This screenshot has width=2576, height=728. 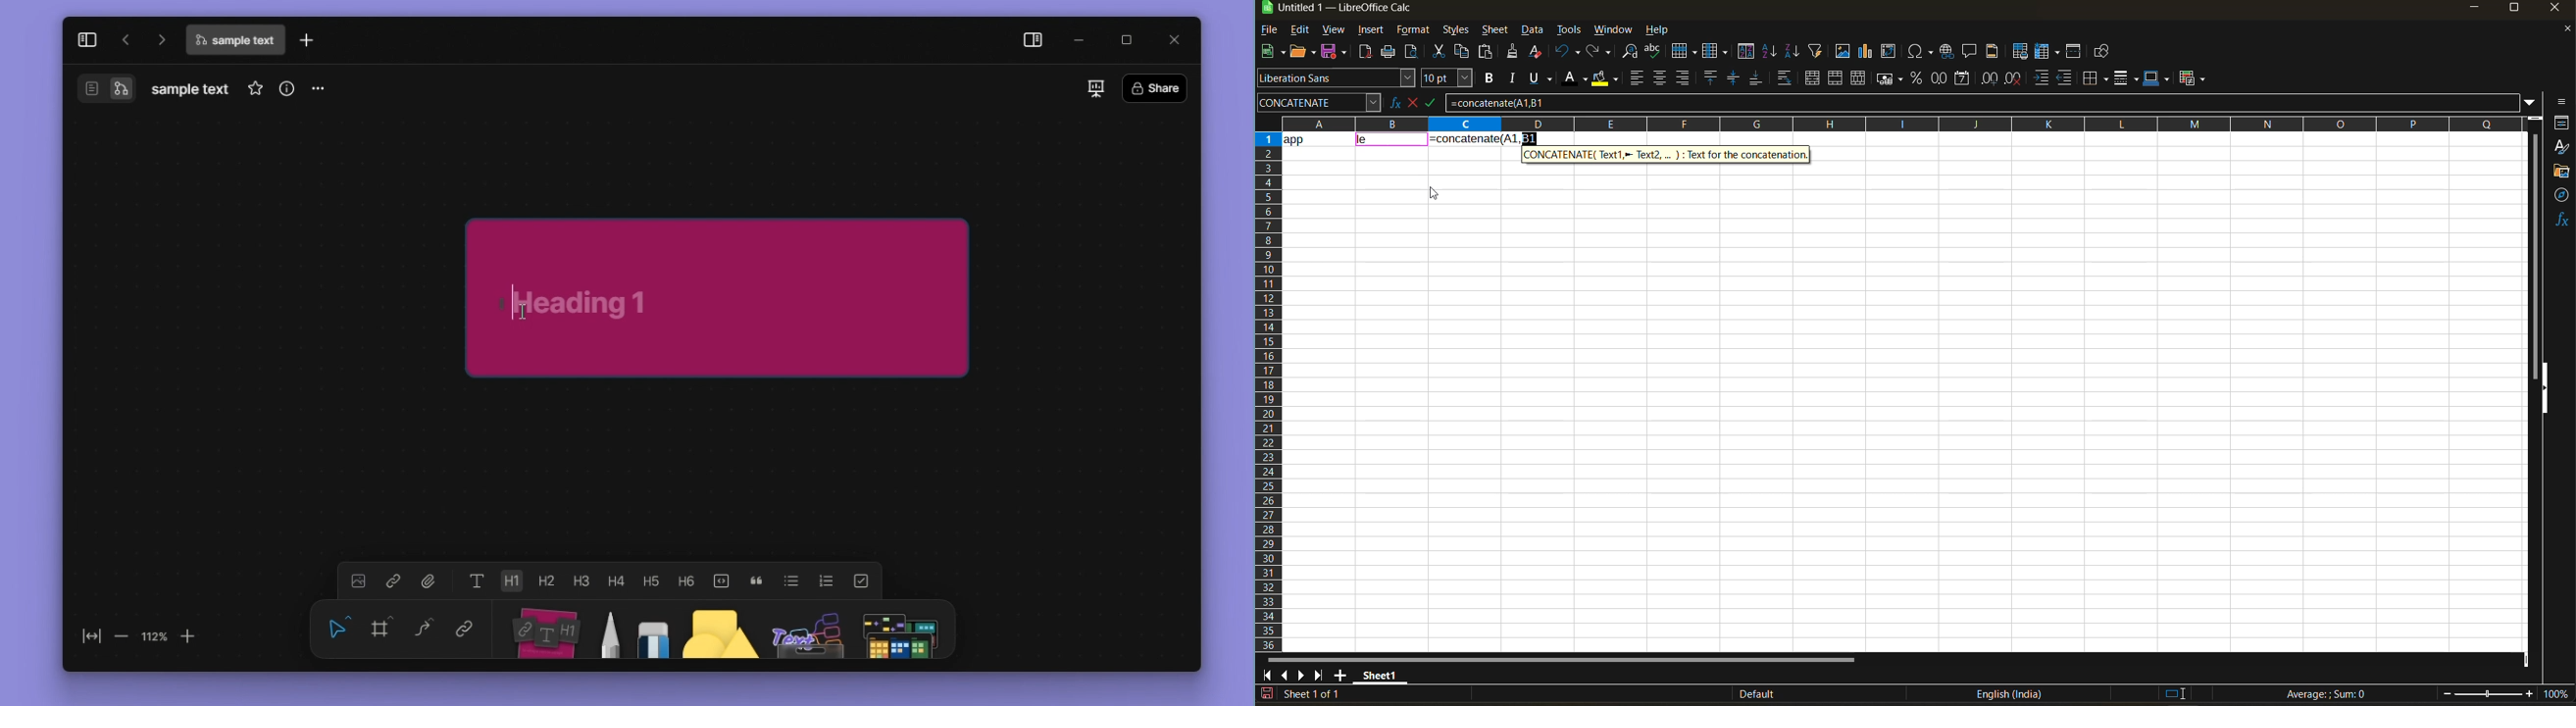 I want to click on paste, so click(x=1487, y=53).